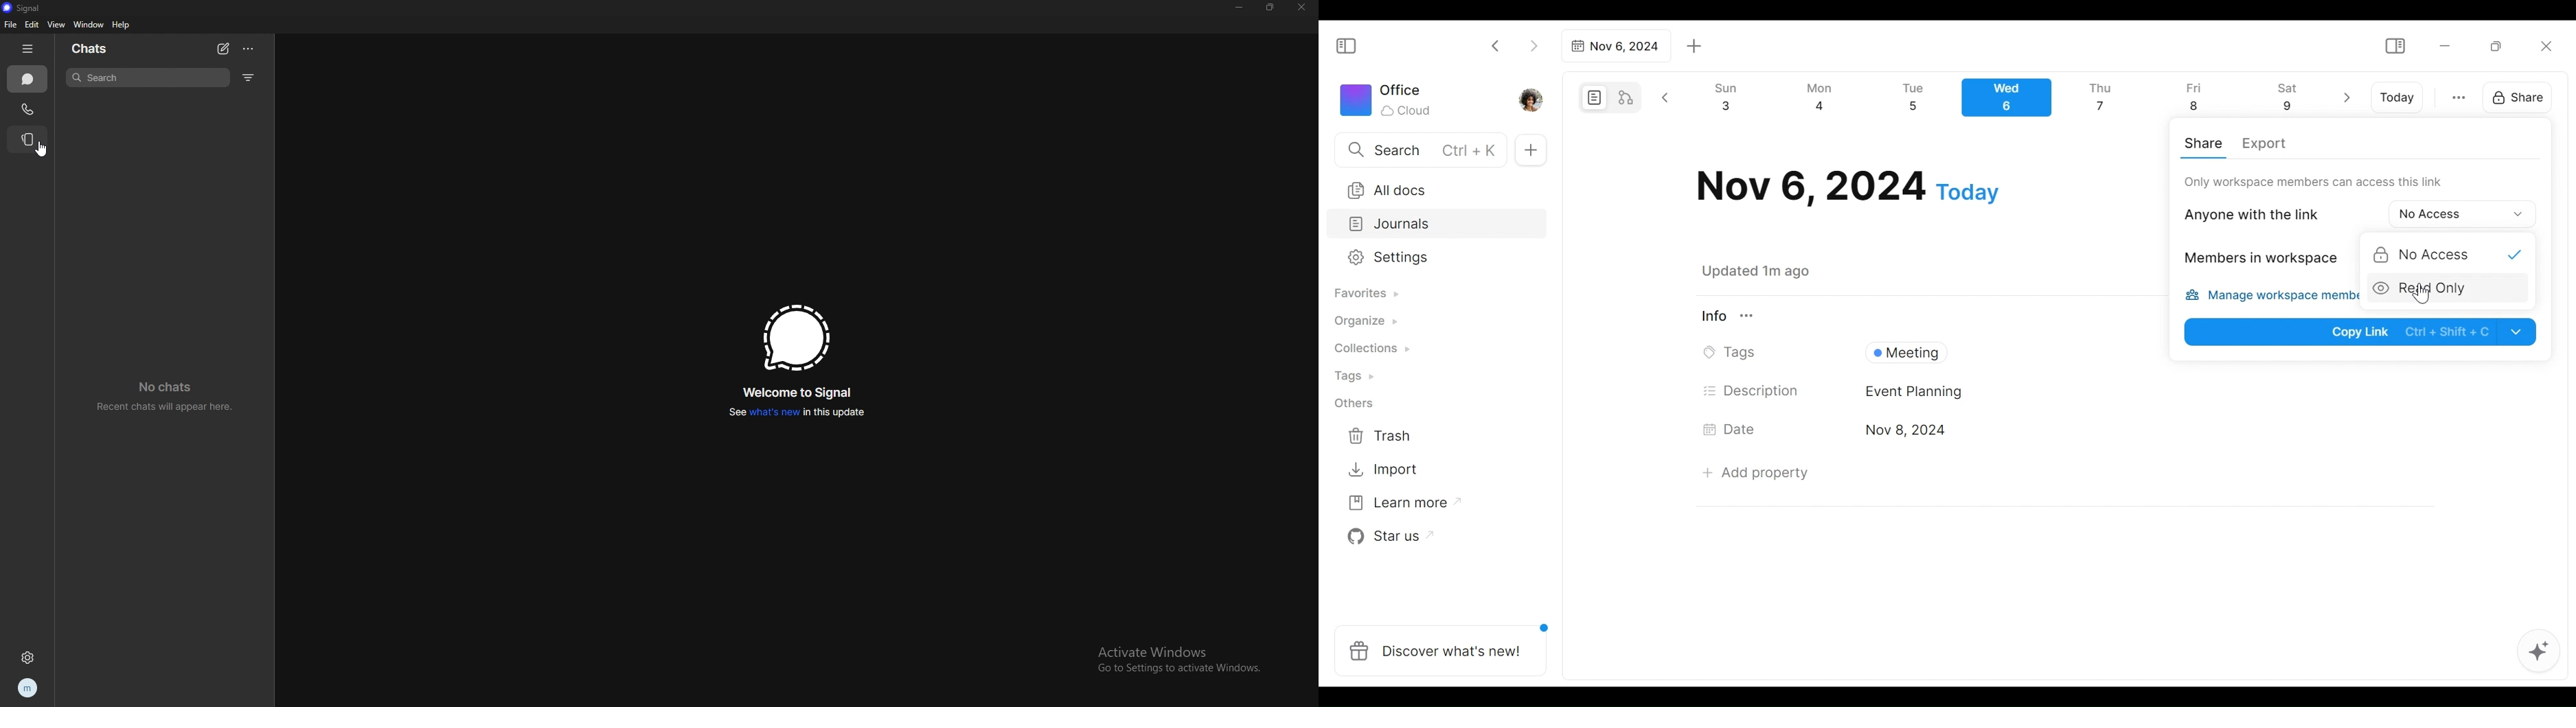 The height and width of the screenshot is (728, 2576). Describe the element at coordinates (1168, 649) in the screenshot. I see `Activate Windows` at that location.